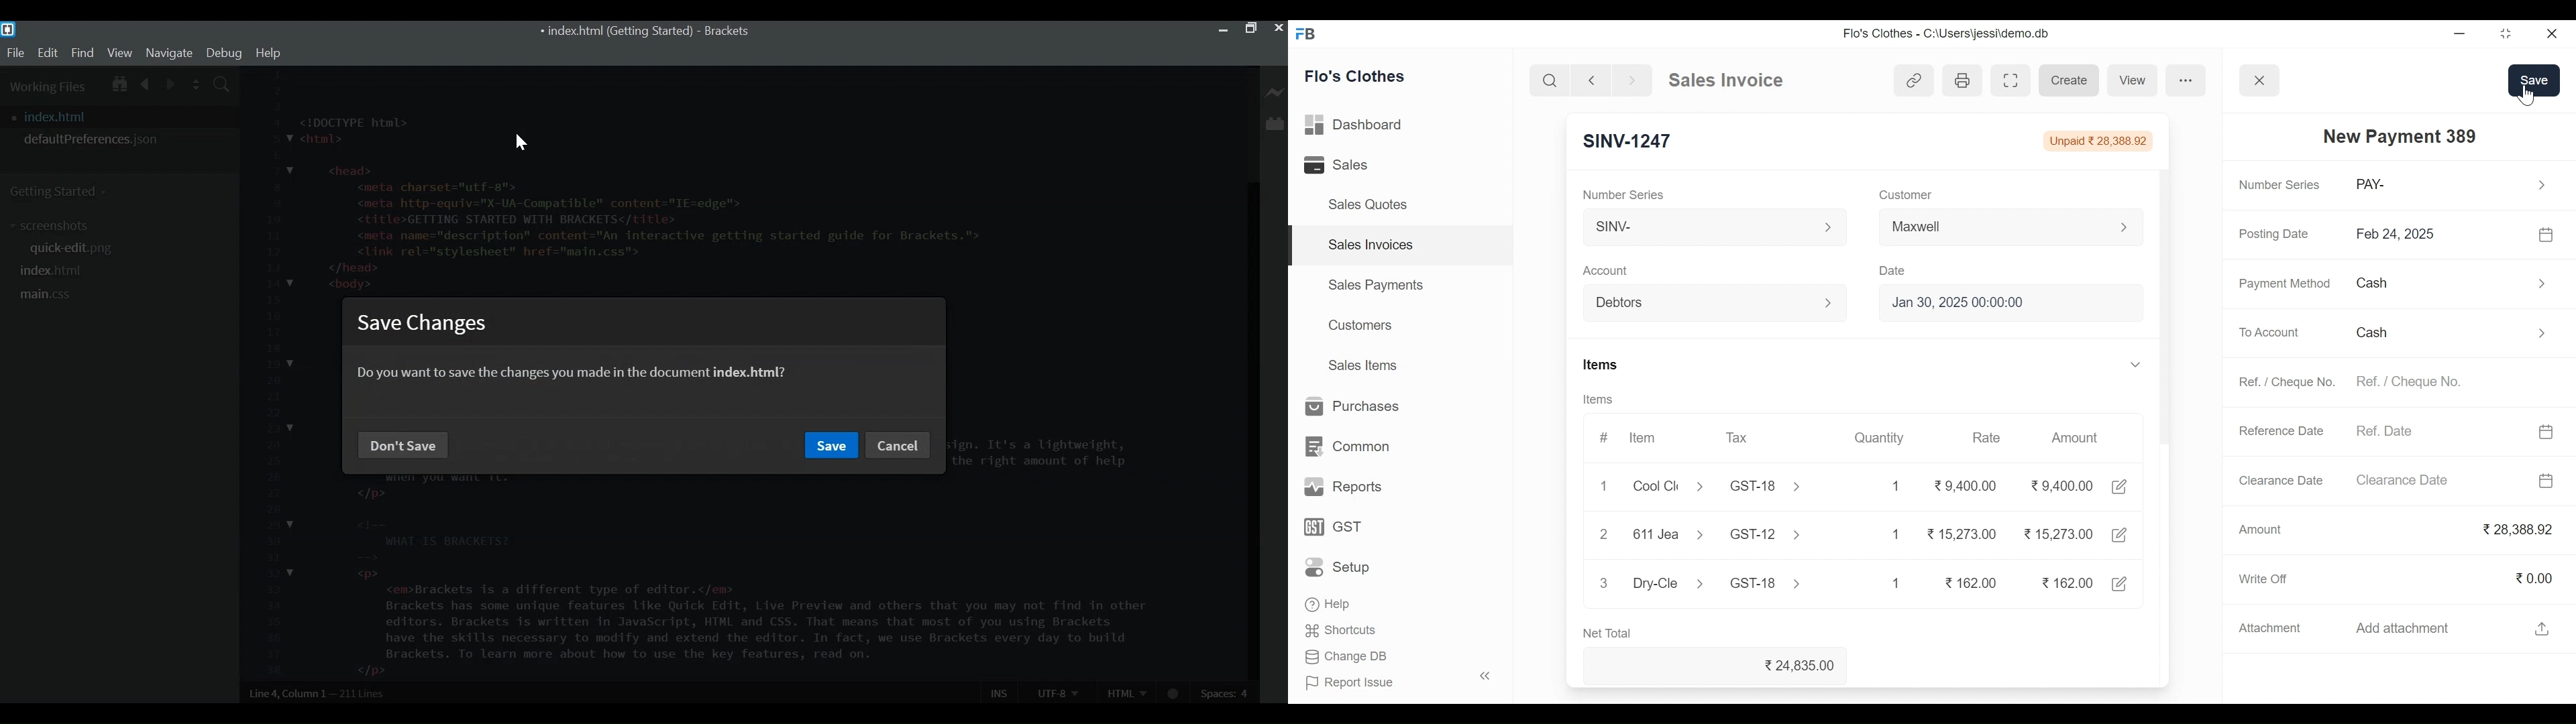  Describe the element at coordinates (2289, 381) in the screenshot. I see `Ref. / Cheque No.` at that location.